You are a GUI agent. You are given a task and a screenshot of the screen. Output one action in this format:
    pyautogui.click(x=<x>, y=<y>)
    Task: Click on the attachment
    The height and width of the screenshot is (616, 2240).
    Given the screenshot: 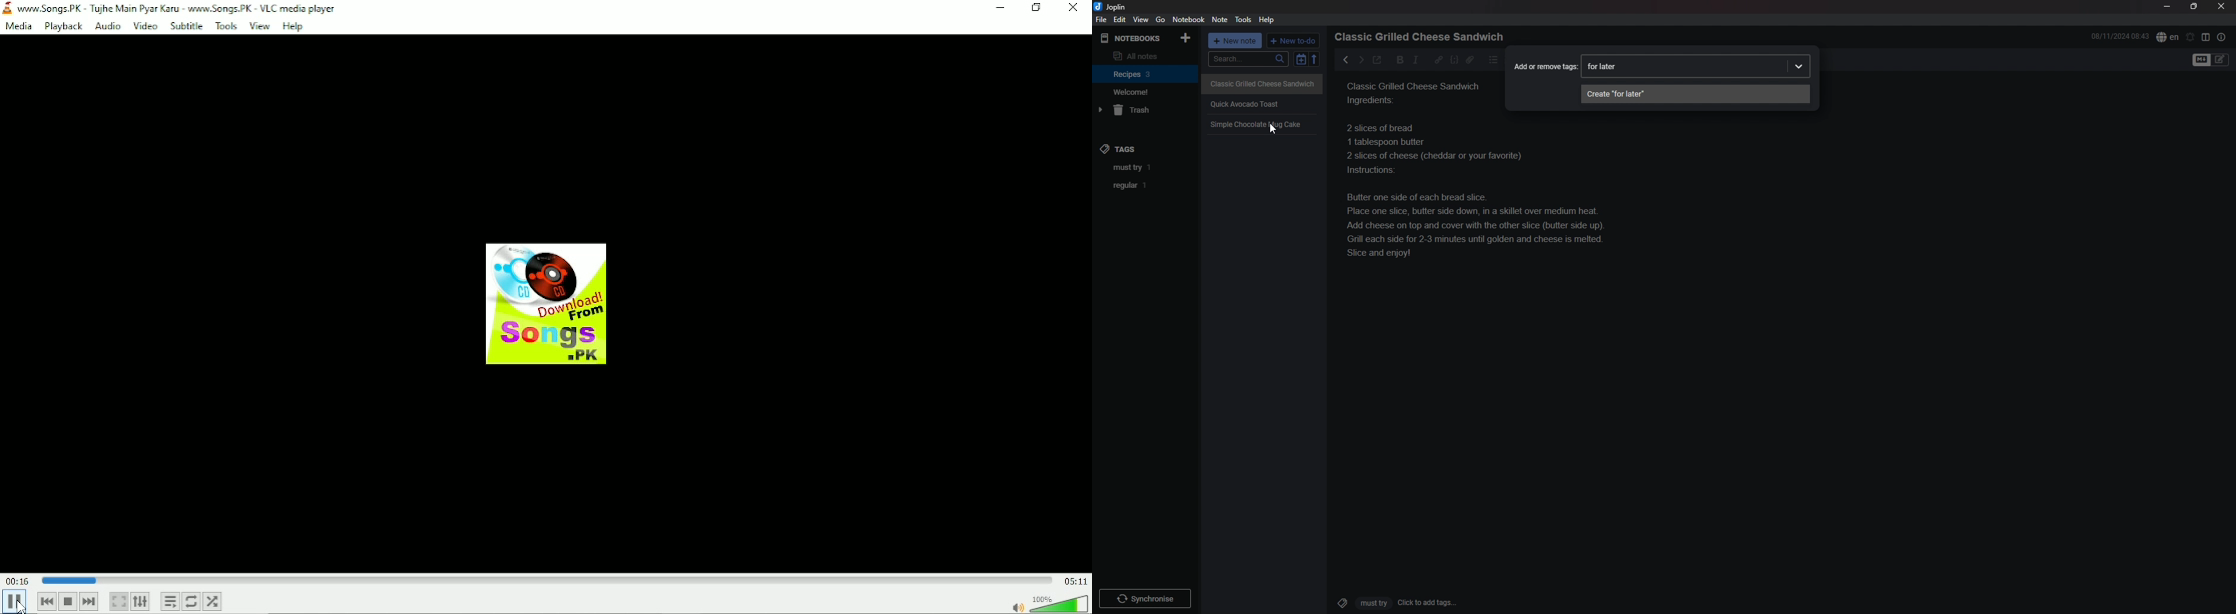 What is the action you would take?
    pyautogui.click(x=1470, y=60)
    